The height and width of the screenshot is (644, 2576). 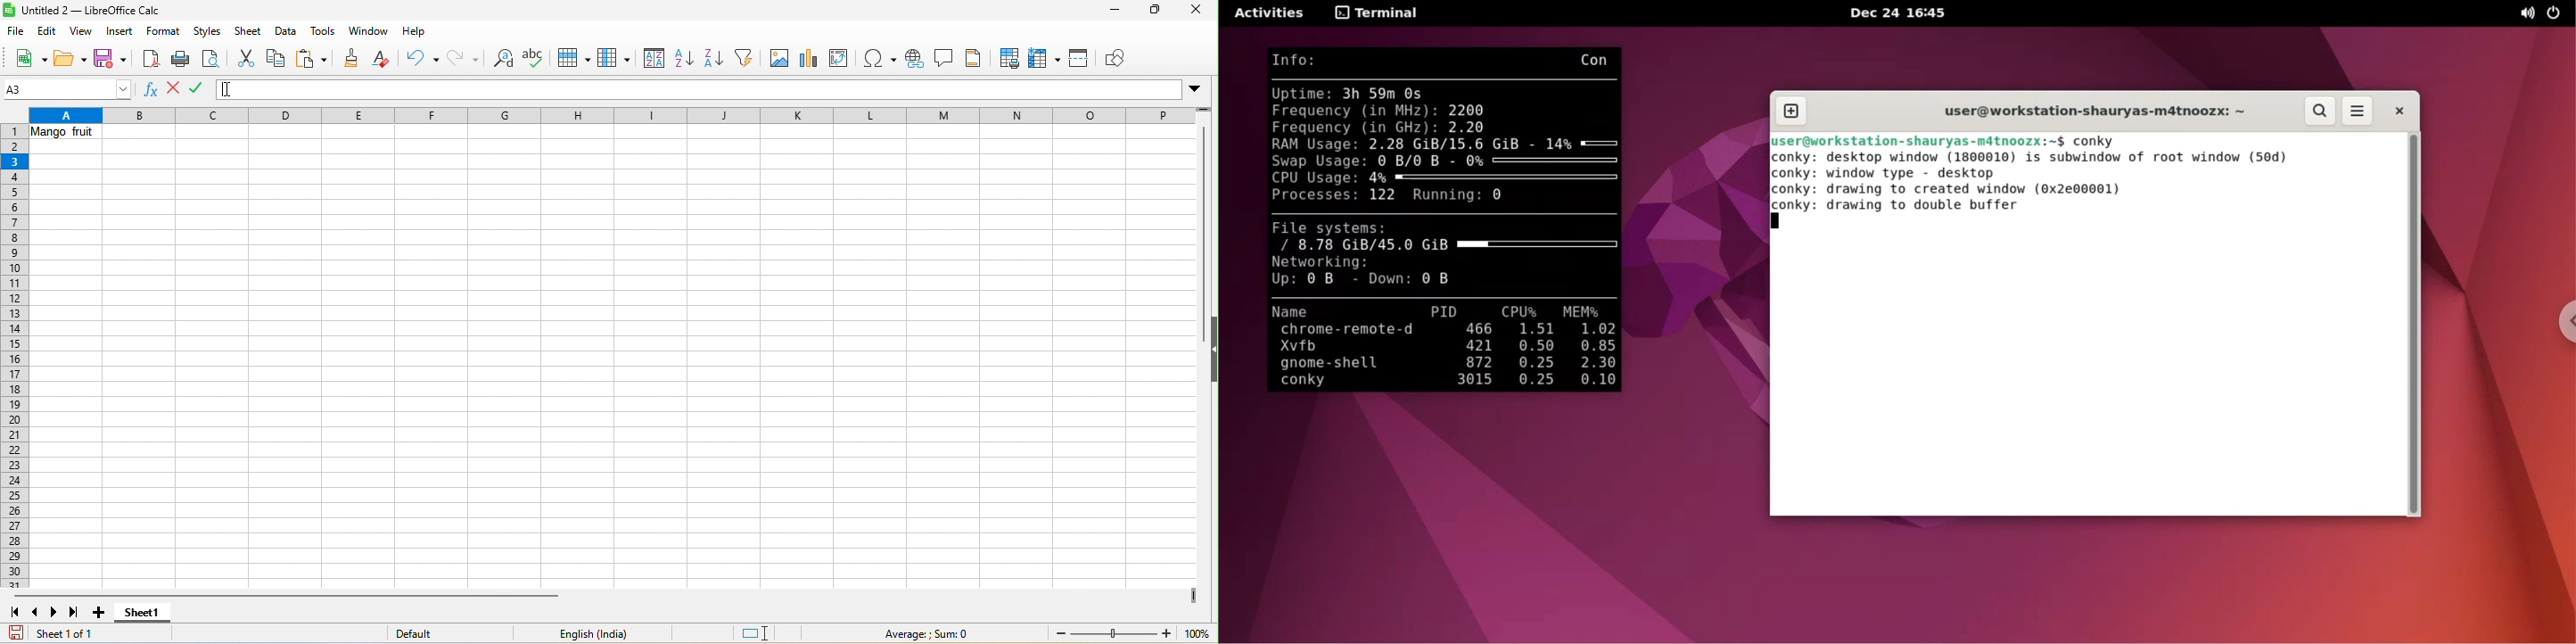 I want to click on export directly as pdf, so click(x=150, y=57).